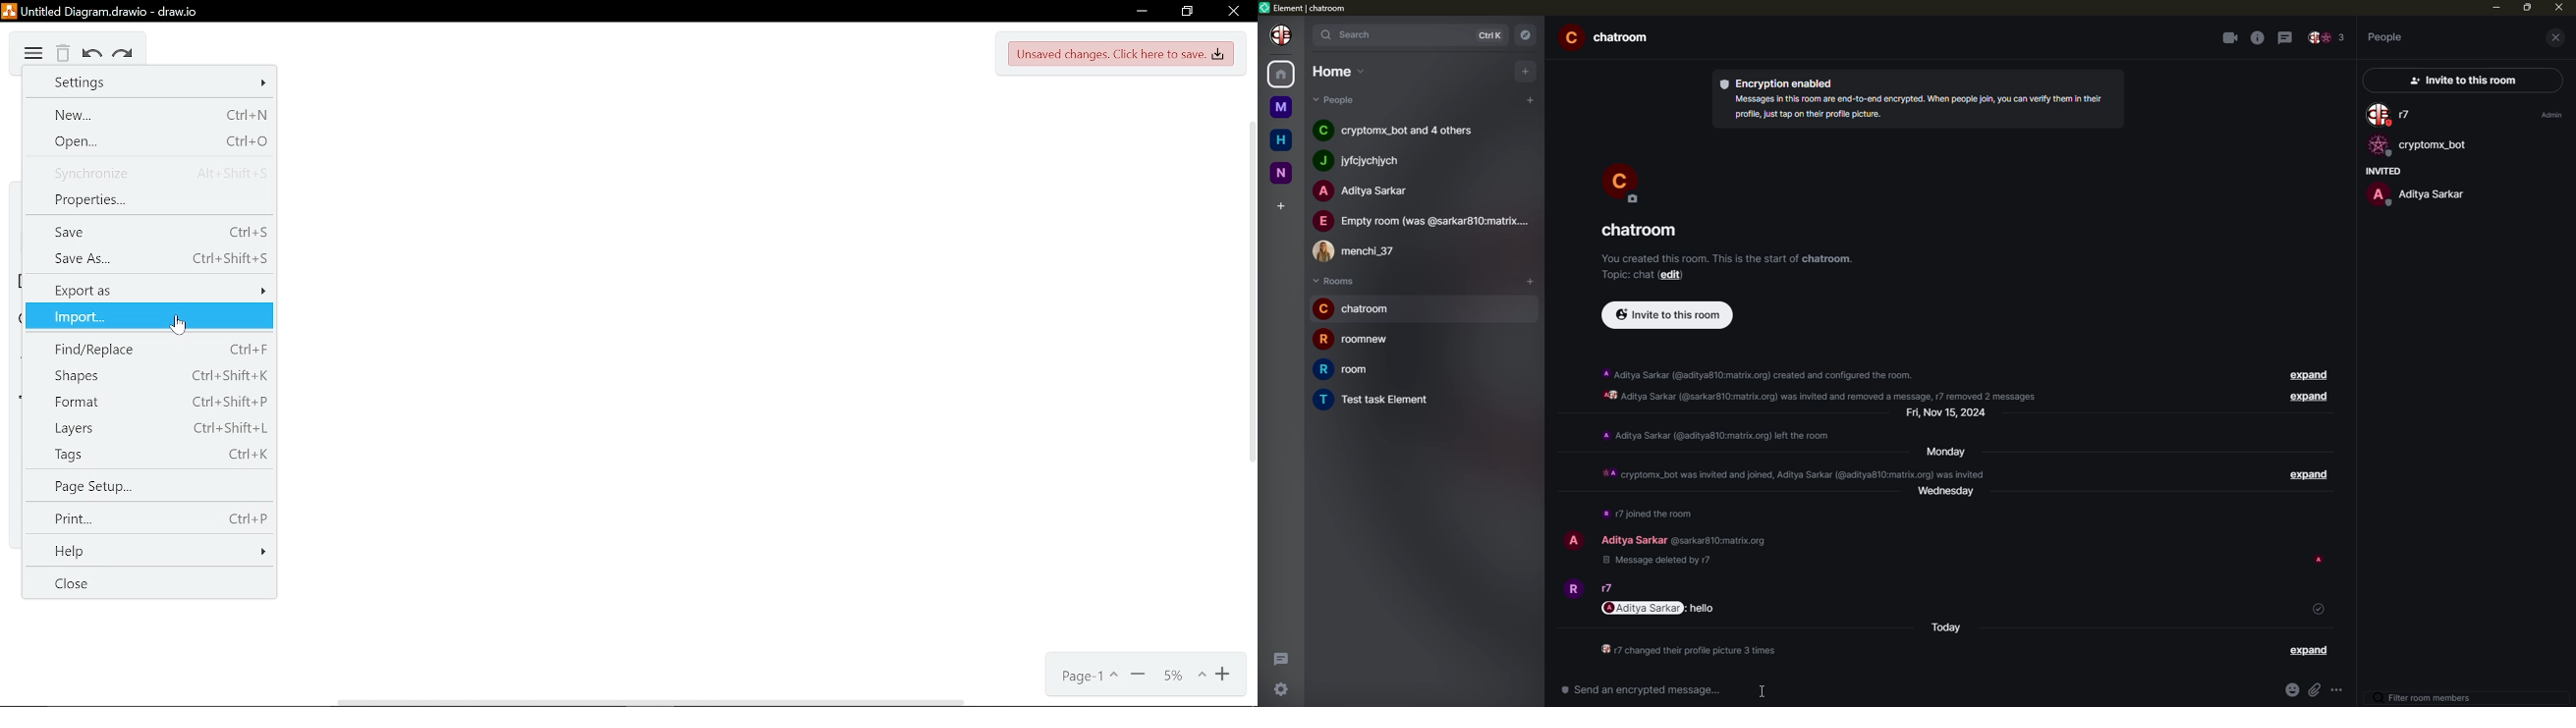  Describe the element at coordinates (1334, 281) in the screenshot. I see `rooms` at that location.